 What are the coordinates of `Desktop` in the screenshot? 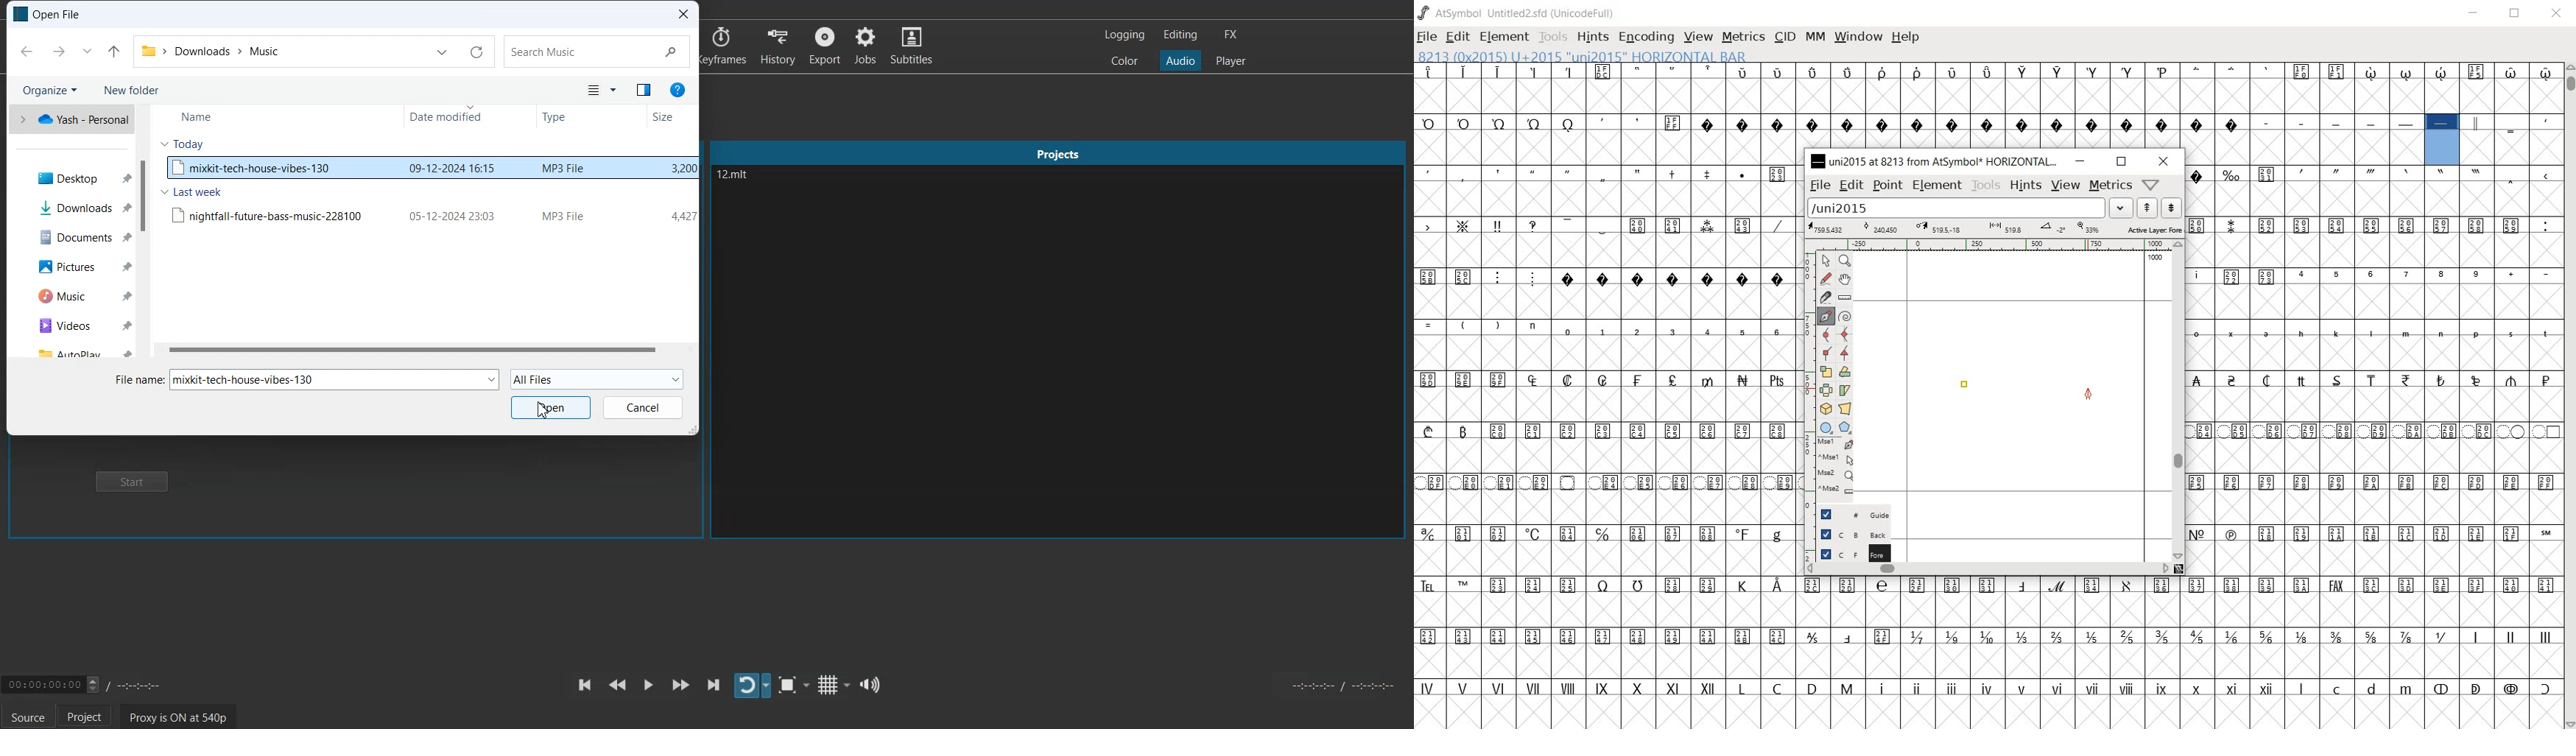 It's located at (70, 177).